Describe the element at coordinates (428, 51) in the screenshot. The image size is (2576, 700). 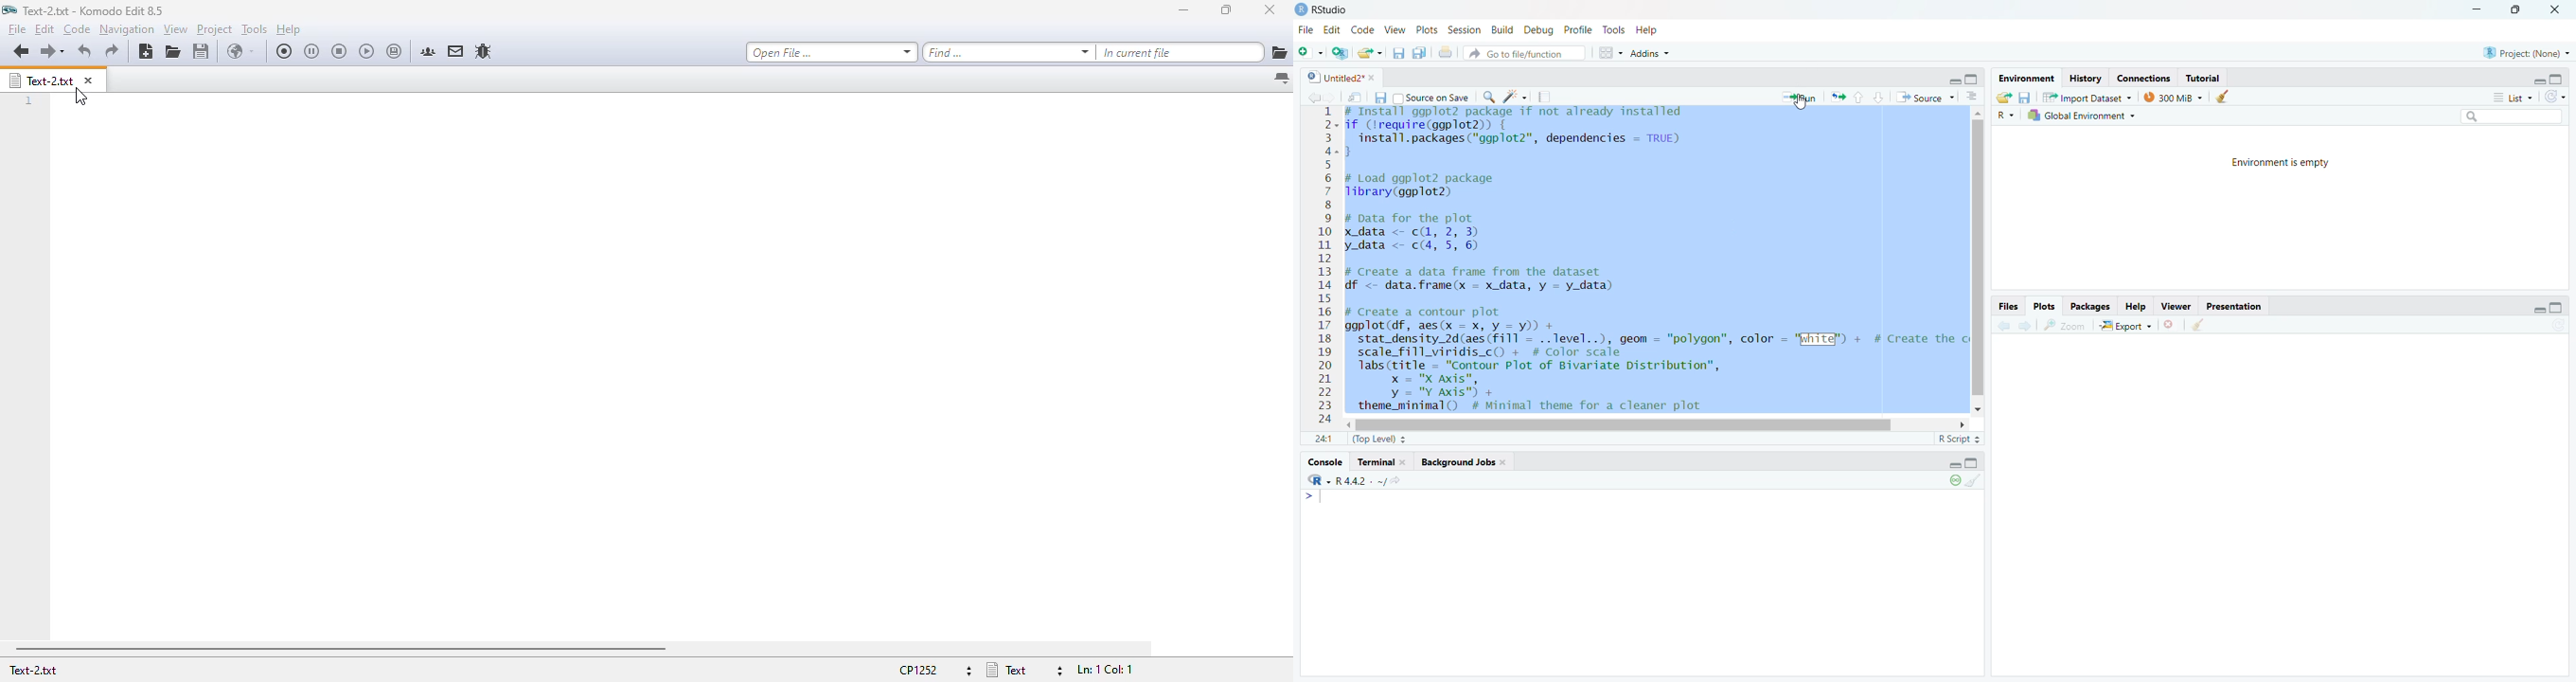
I see `komodo community` at that location.